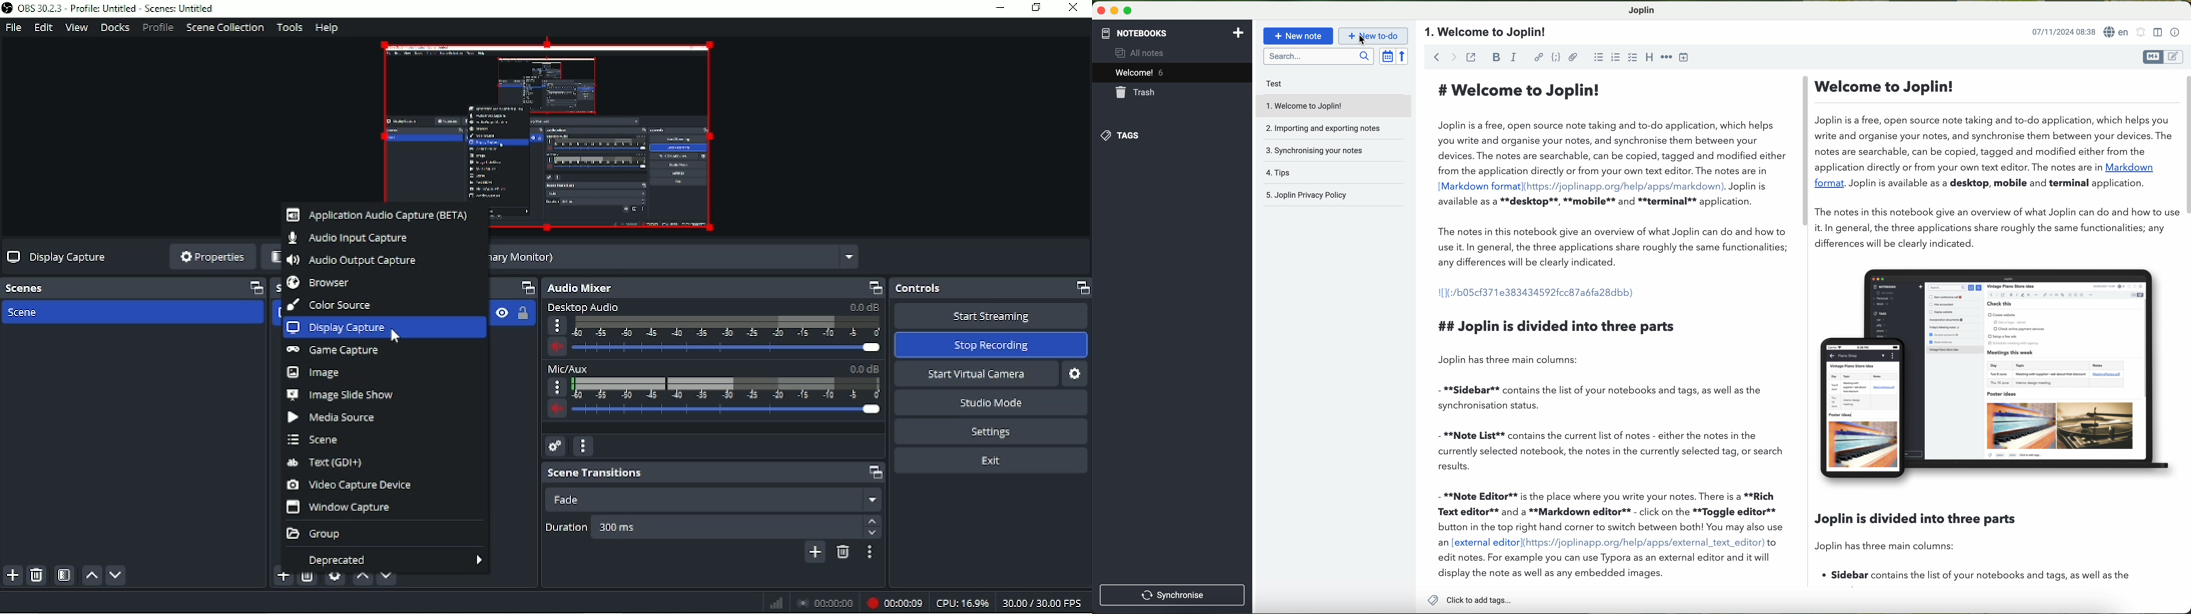 The width and height of the screenshot is (2212, 616). What do you see at coordinates (842, 552) in the screenshot?
I see `Remove configurable transition` at bounding box center [842, 552].